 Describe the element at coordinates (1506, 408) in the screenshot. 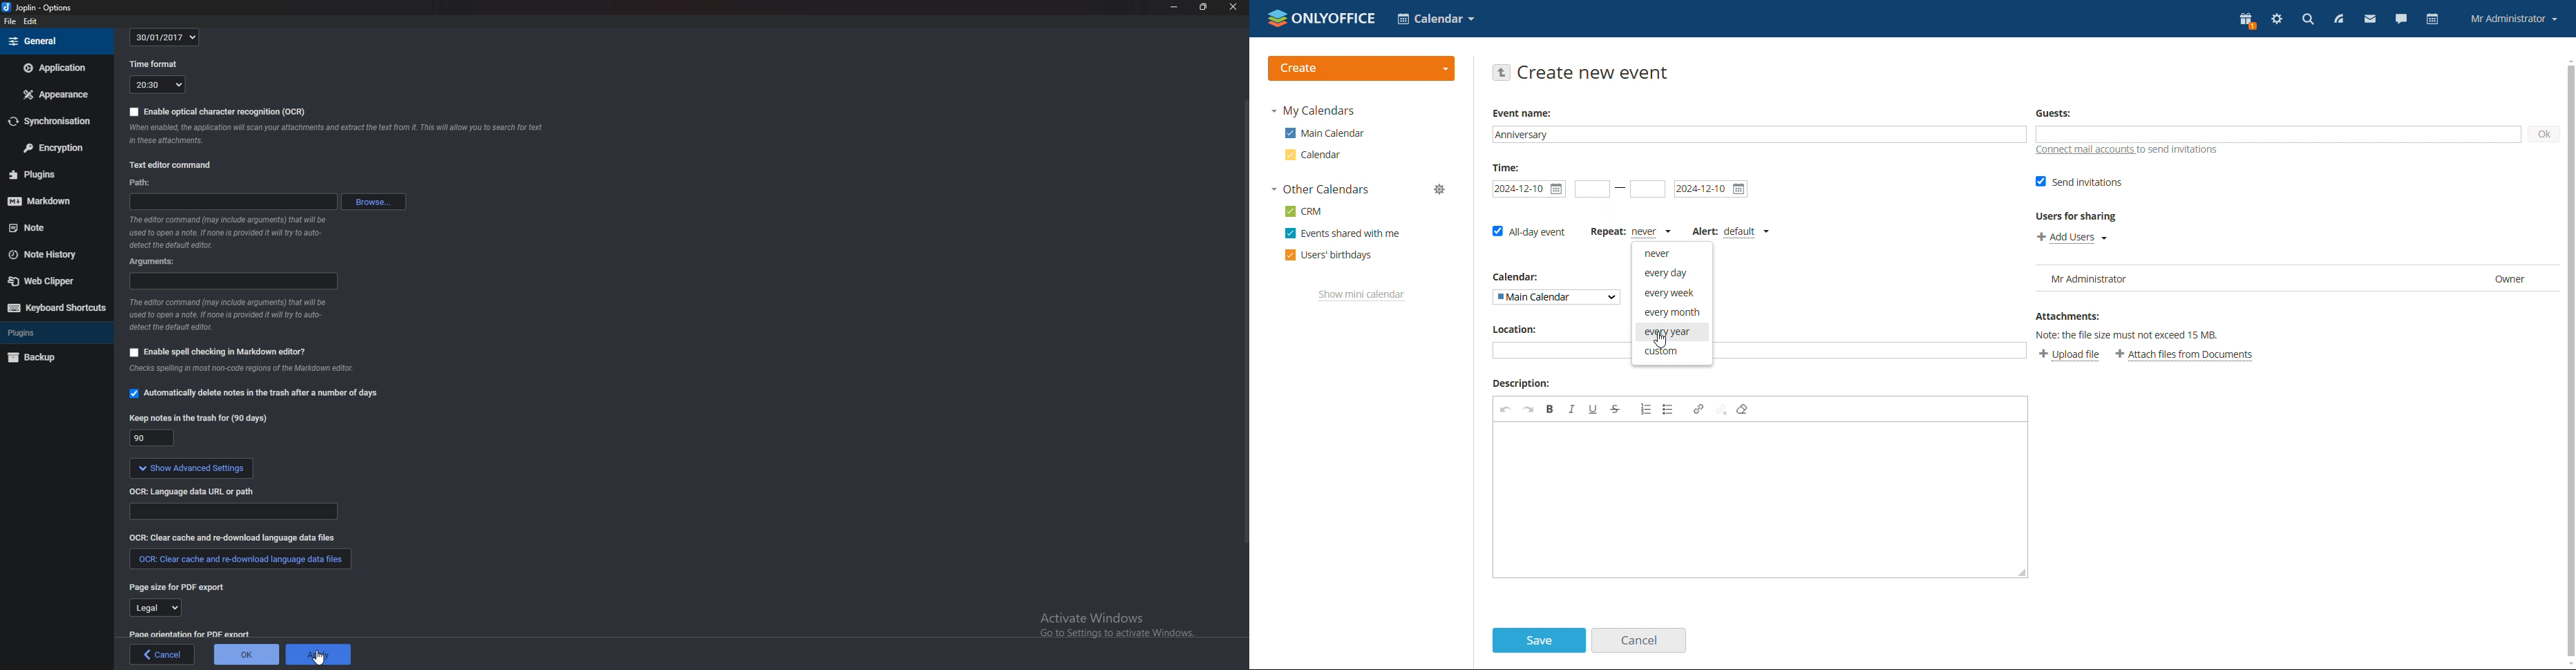

I see `undo` at that location.